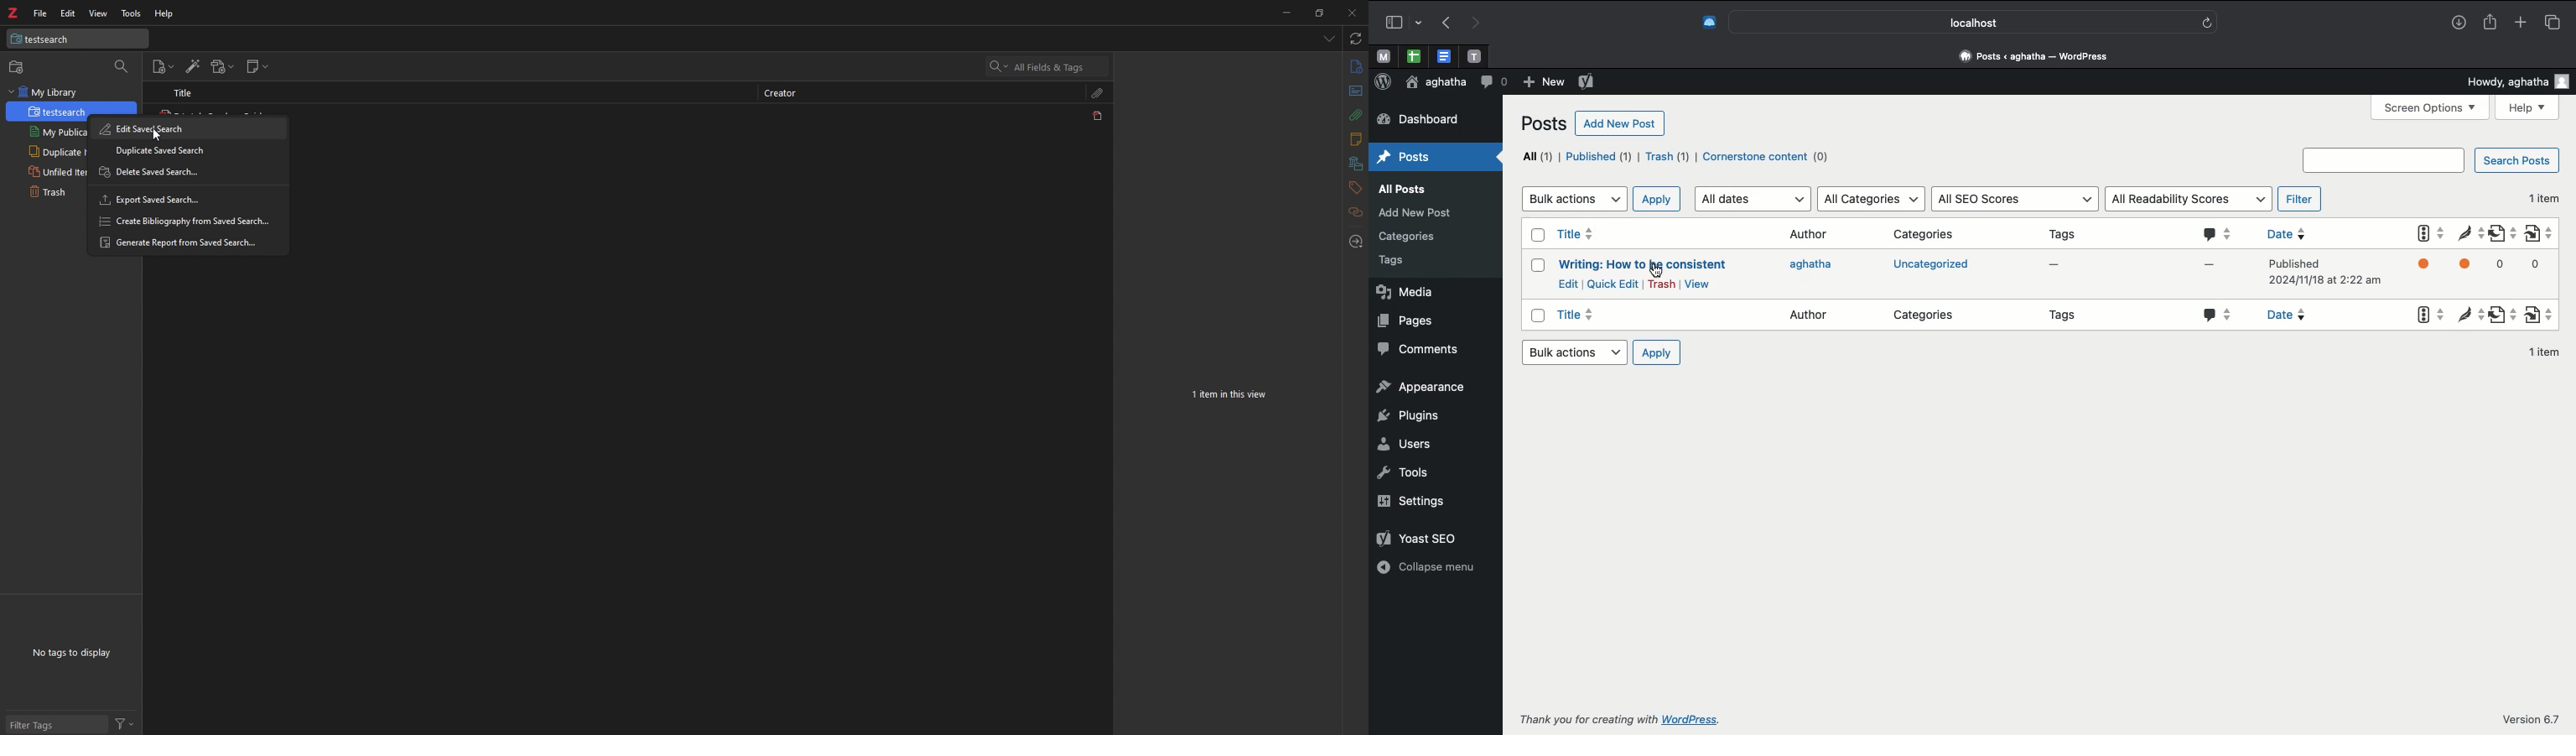 This screenshot has width=2576, height=756. Describe the element at coordinates (2013, 199) in the screenshot. I see `All SEO scores` at that location.